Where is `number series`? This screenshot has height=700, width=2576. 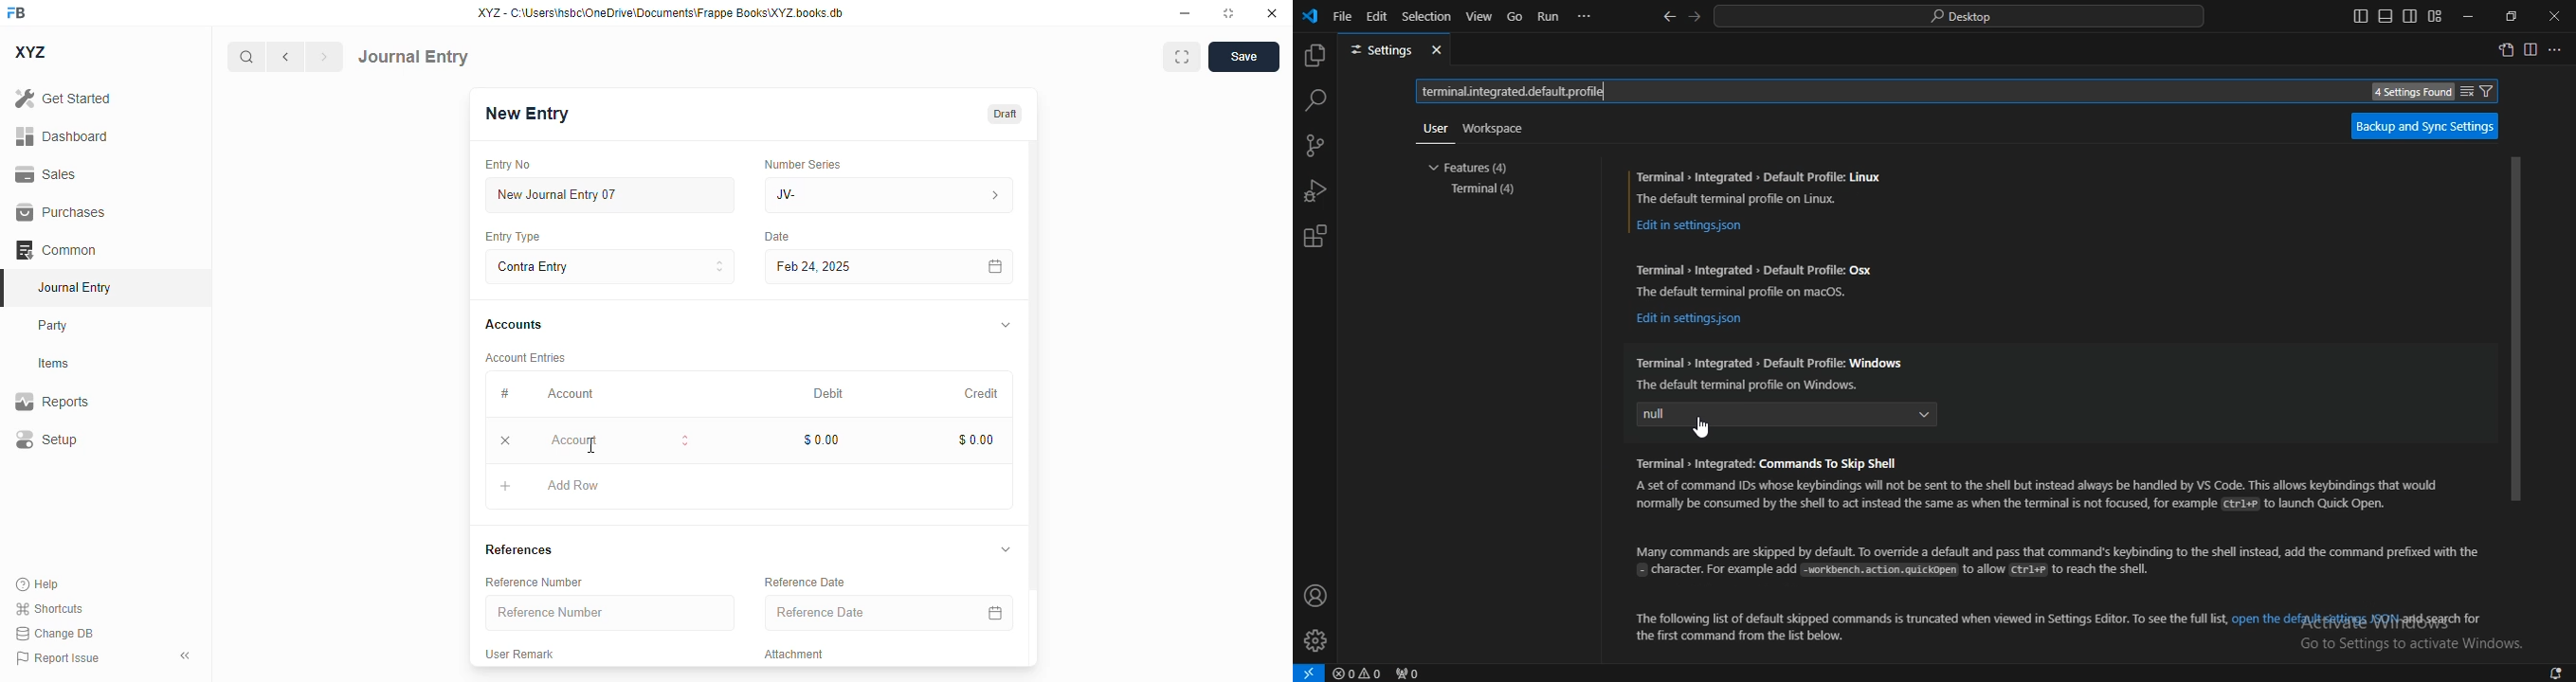
number series is located at coordinates (805, 164).